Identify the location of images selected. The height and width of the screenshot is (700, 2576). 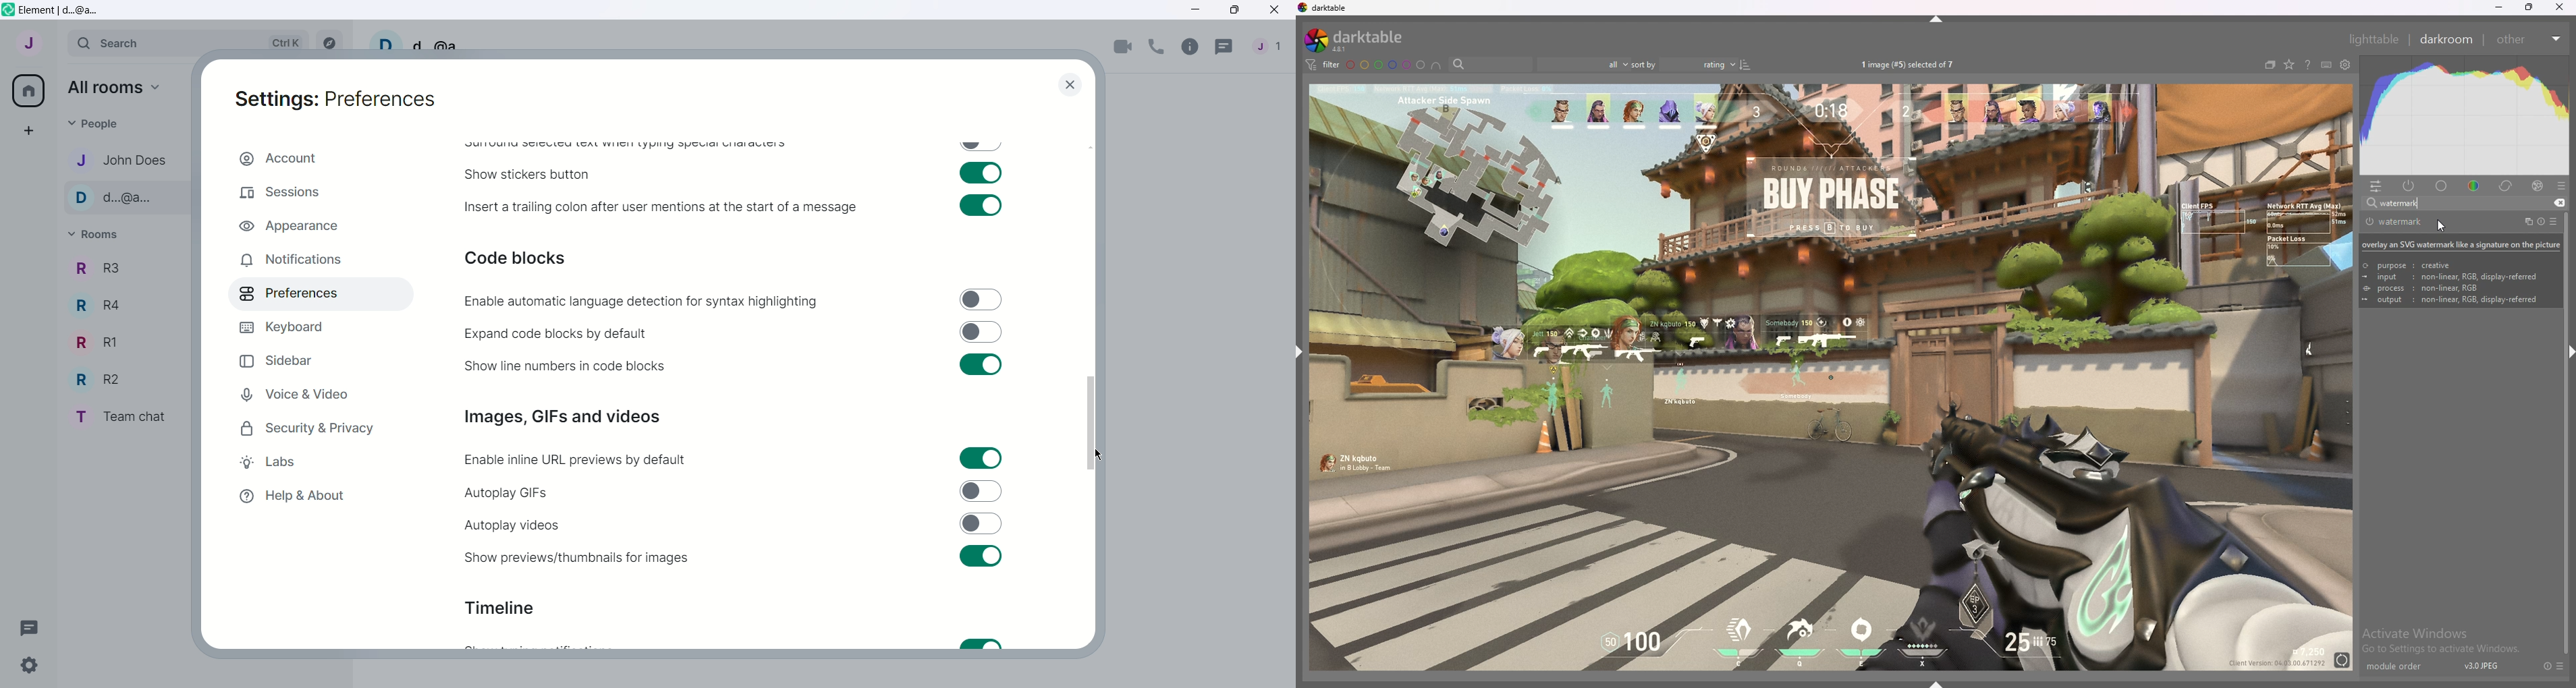
(1910, 64).